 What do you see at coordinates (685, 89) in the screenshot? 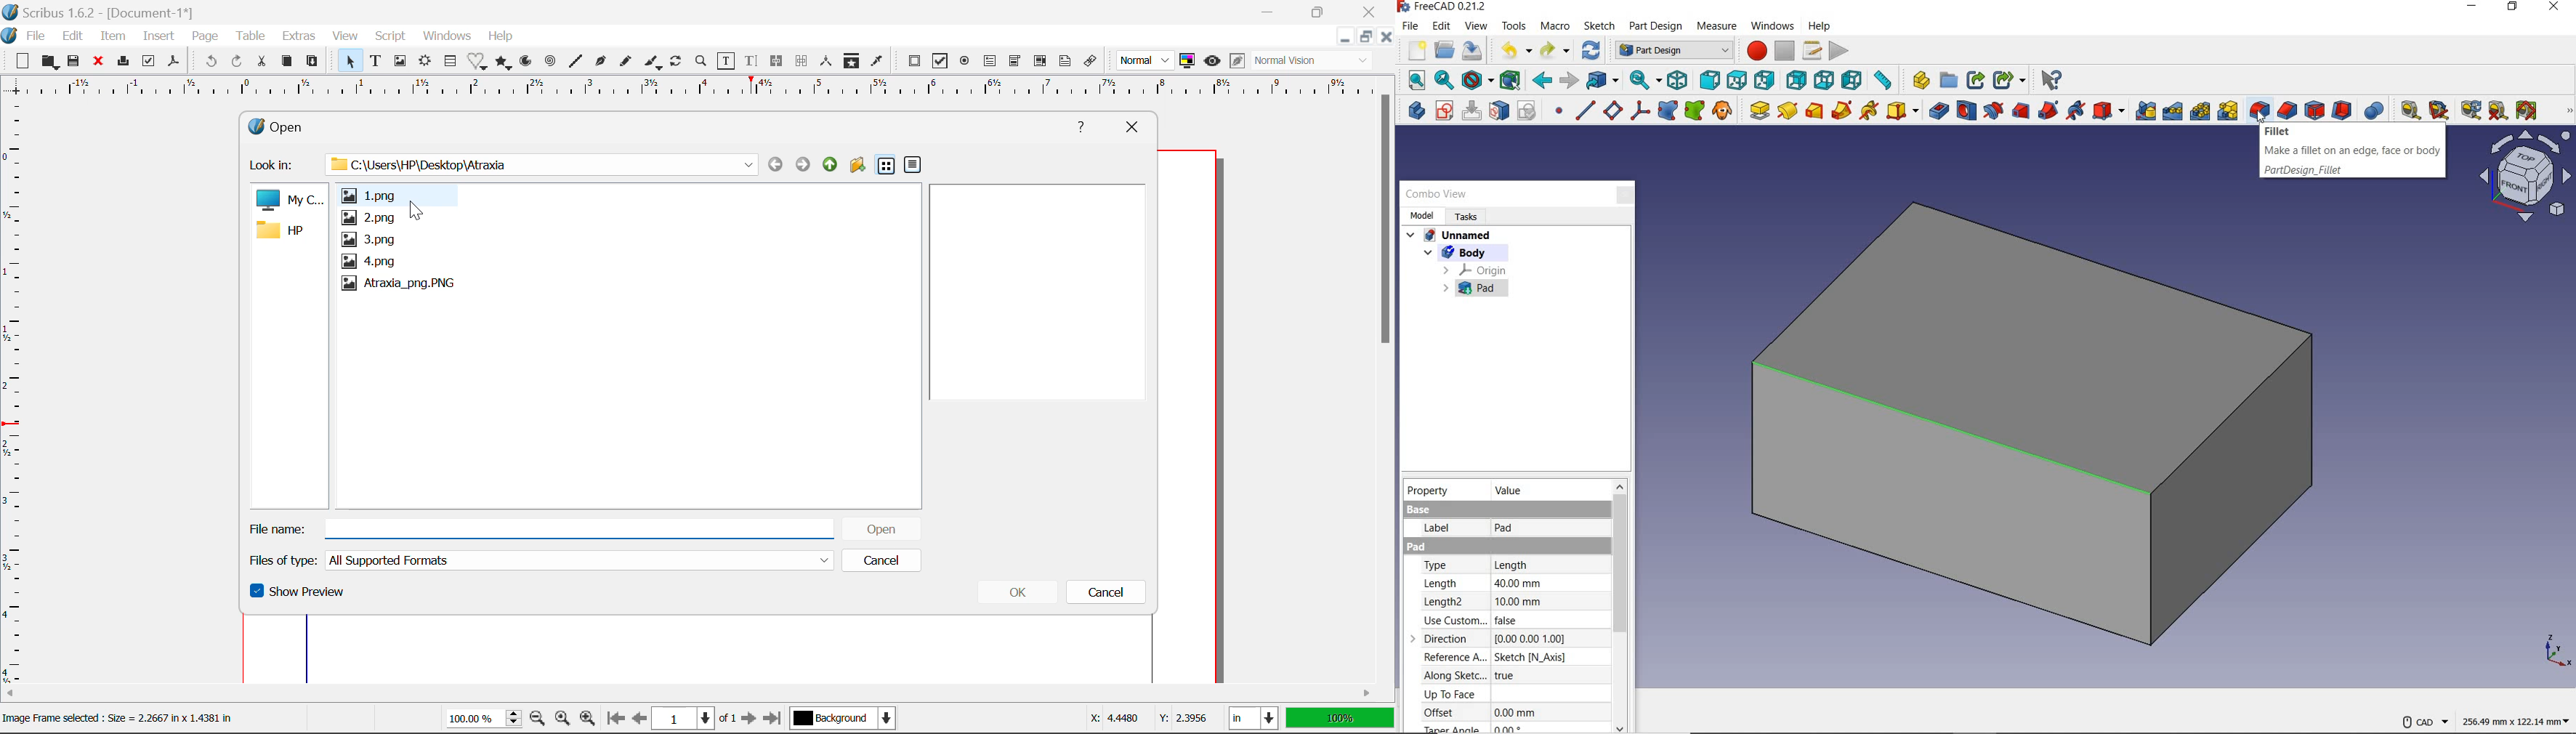
I see `Vertical Page Margins` at bounding box center [685, 89].